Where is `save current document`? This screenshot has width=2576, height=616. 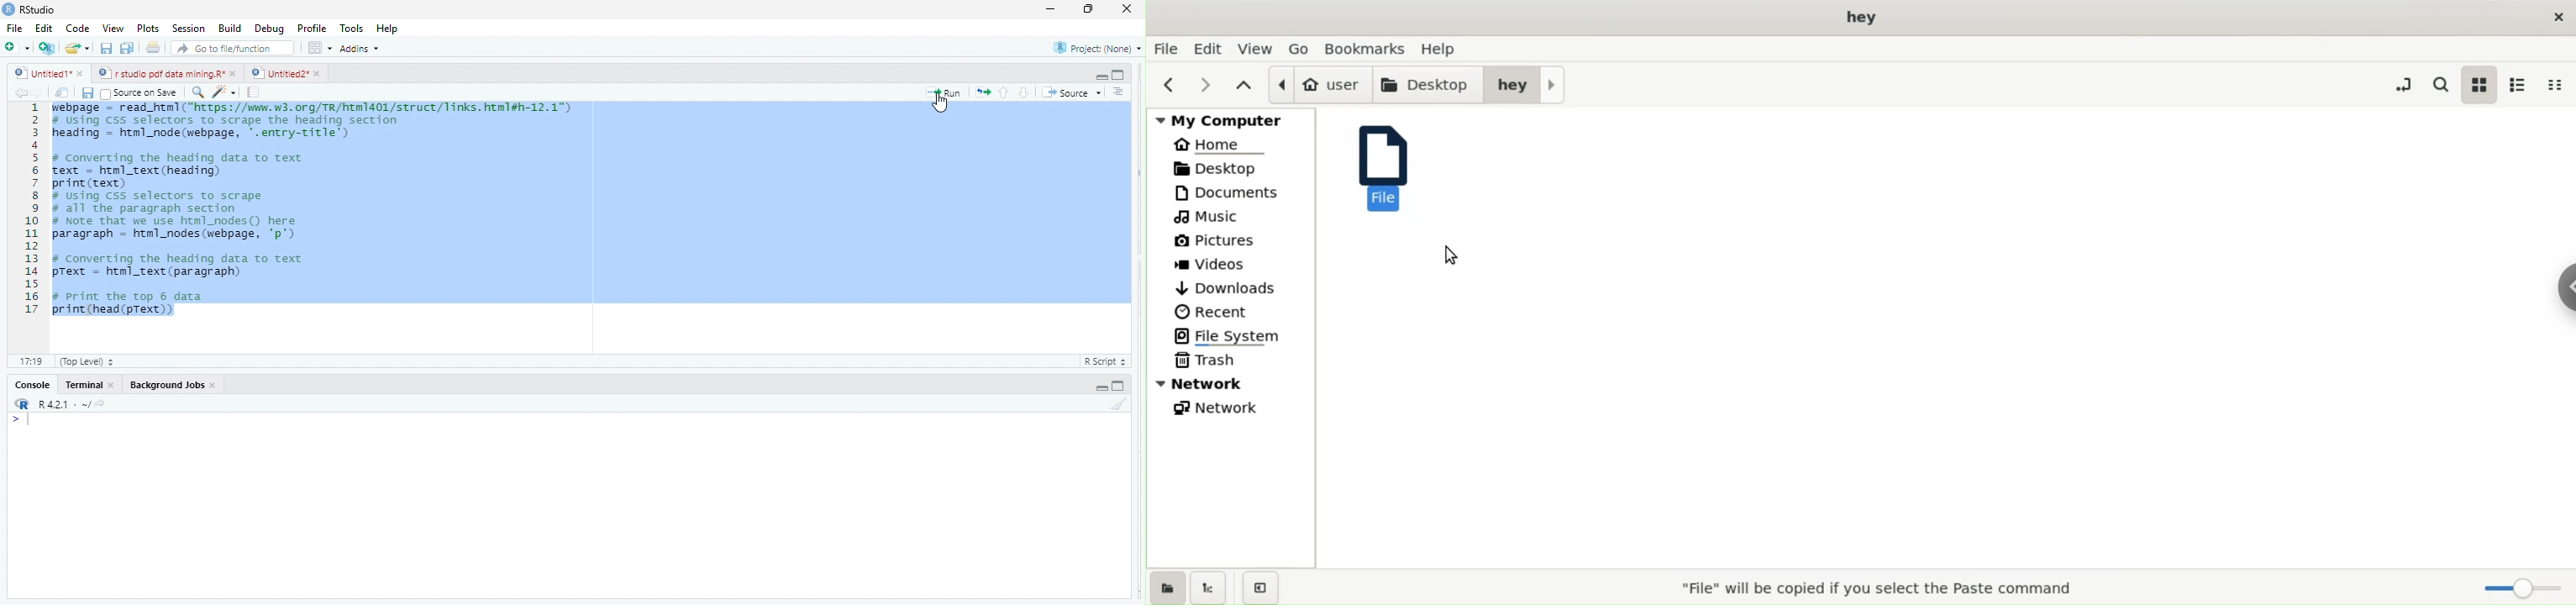 save current document is located at coordinates (87, 94).